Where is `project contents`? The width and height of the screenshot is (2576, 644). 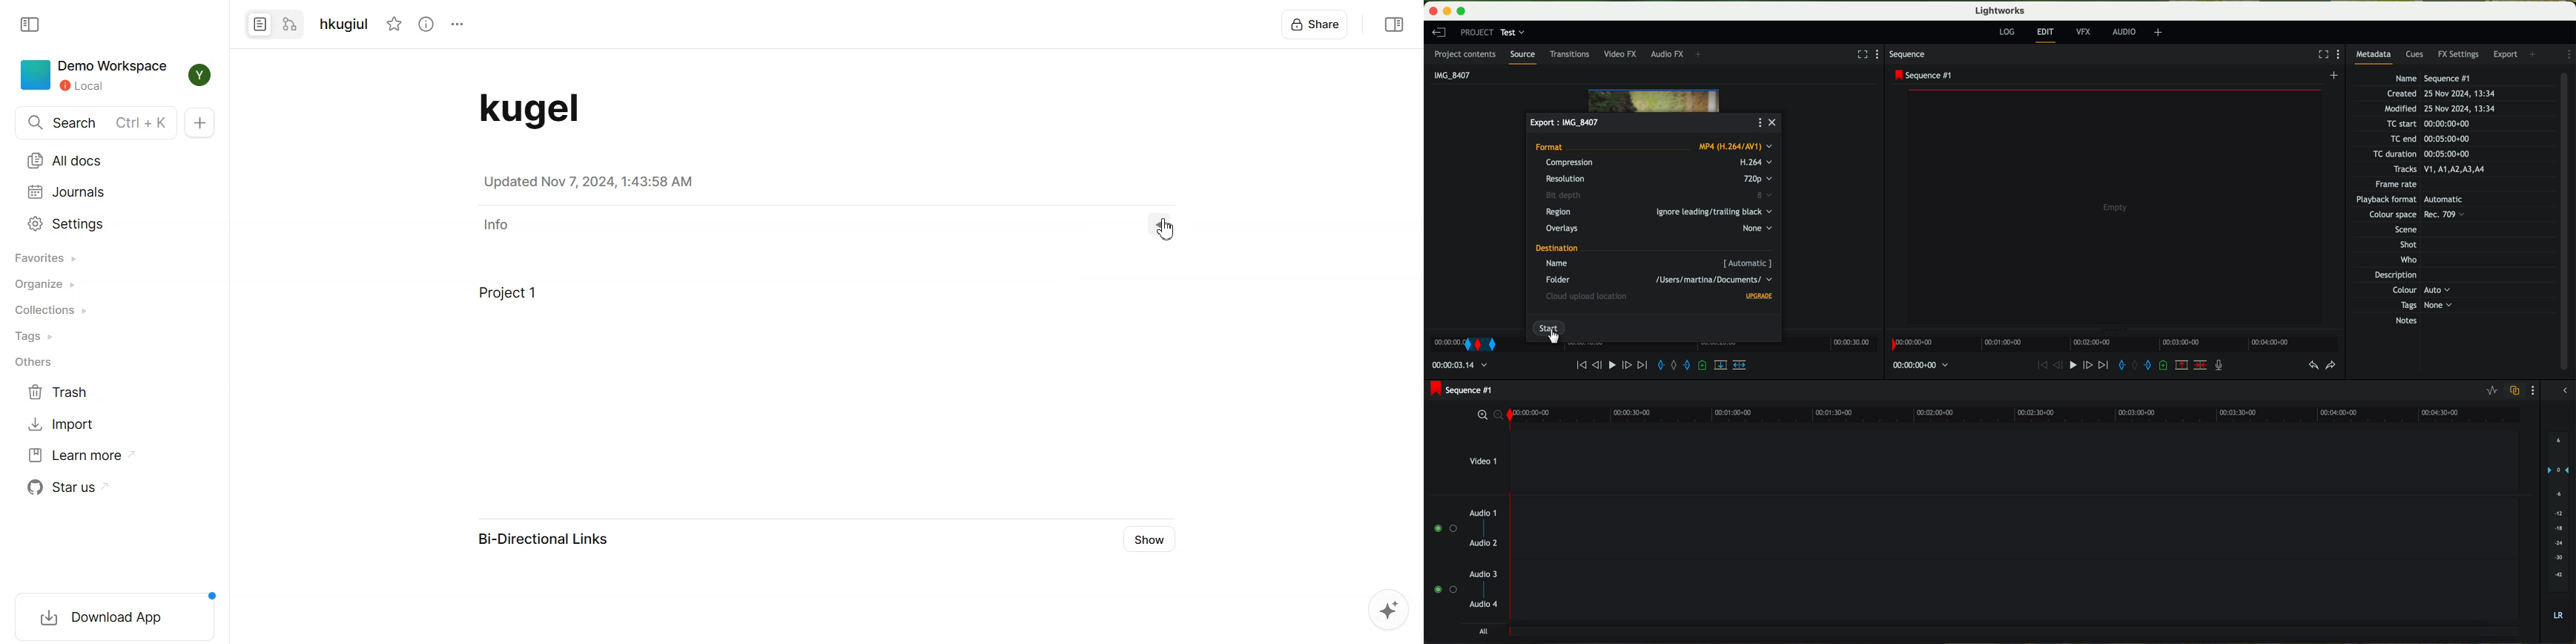 project contents is located at coordinates (1466, 54).